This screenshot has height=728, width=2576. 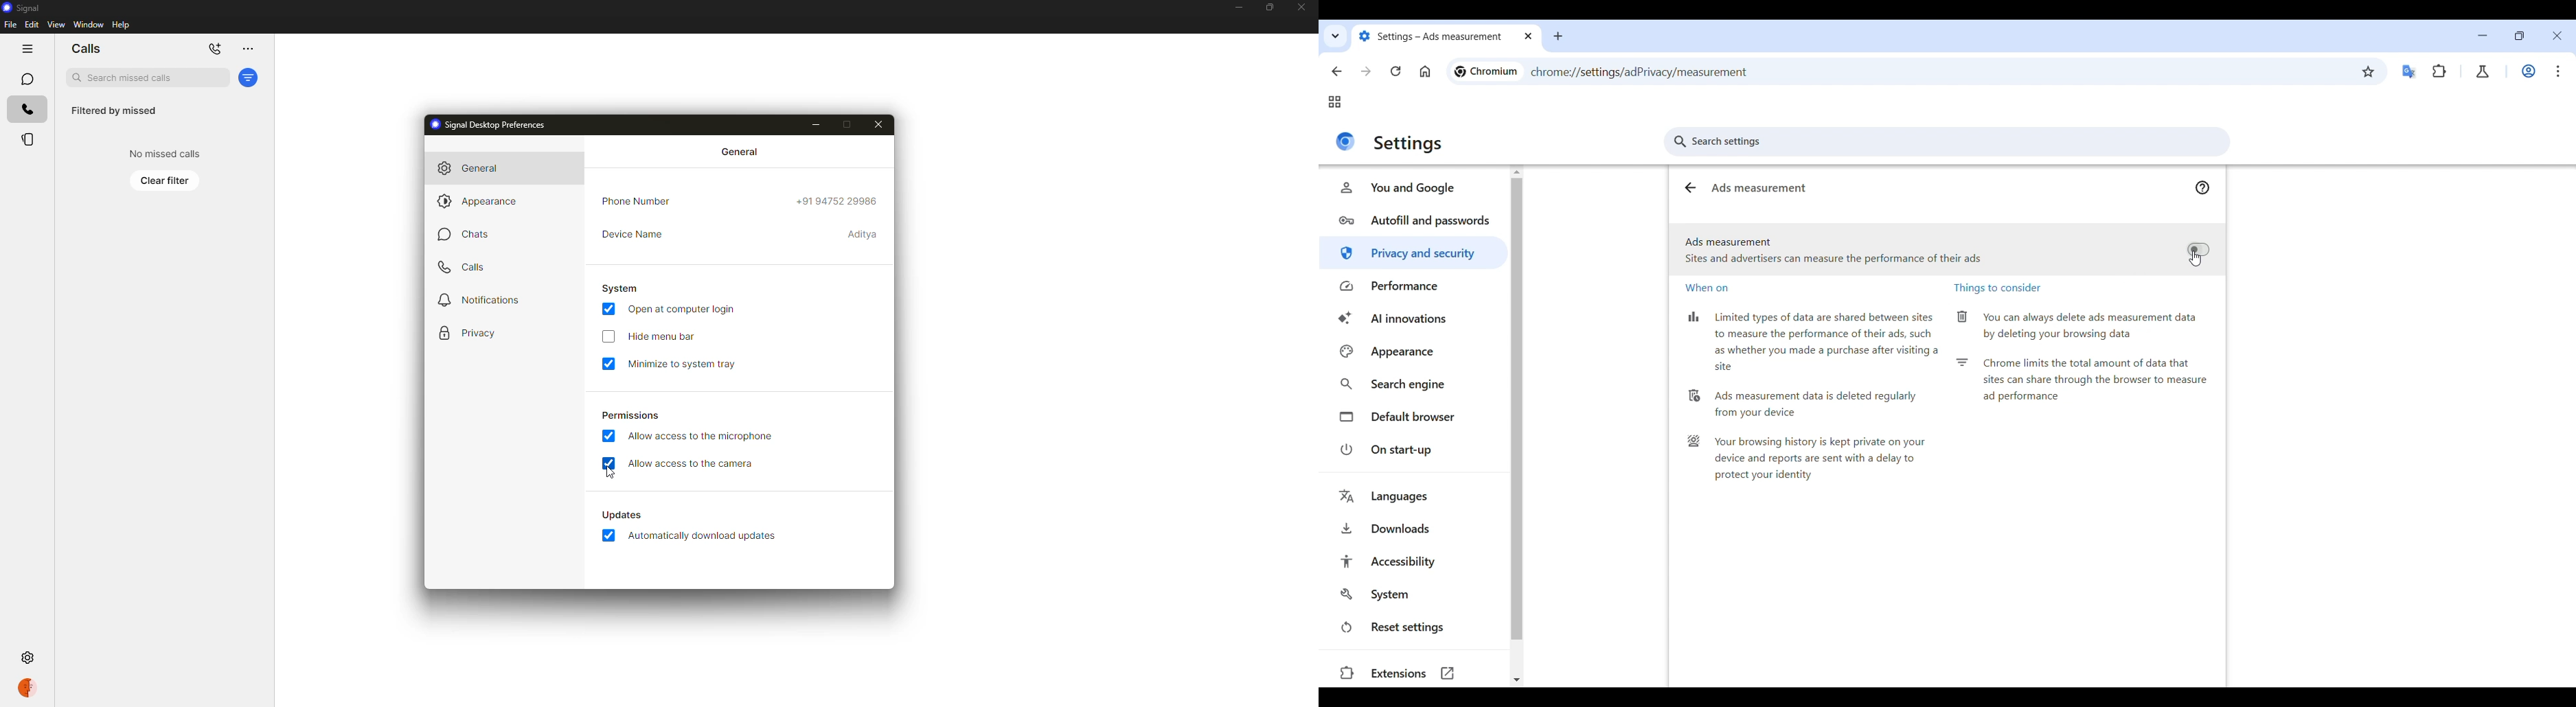 I want to click on Web link of current page, so click(x=1676, y=72).